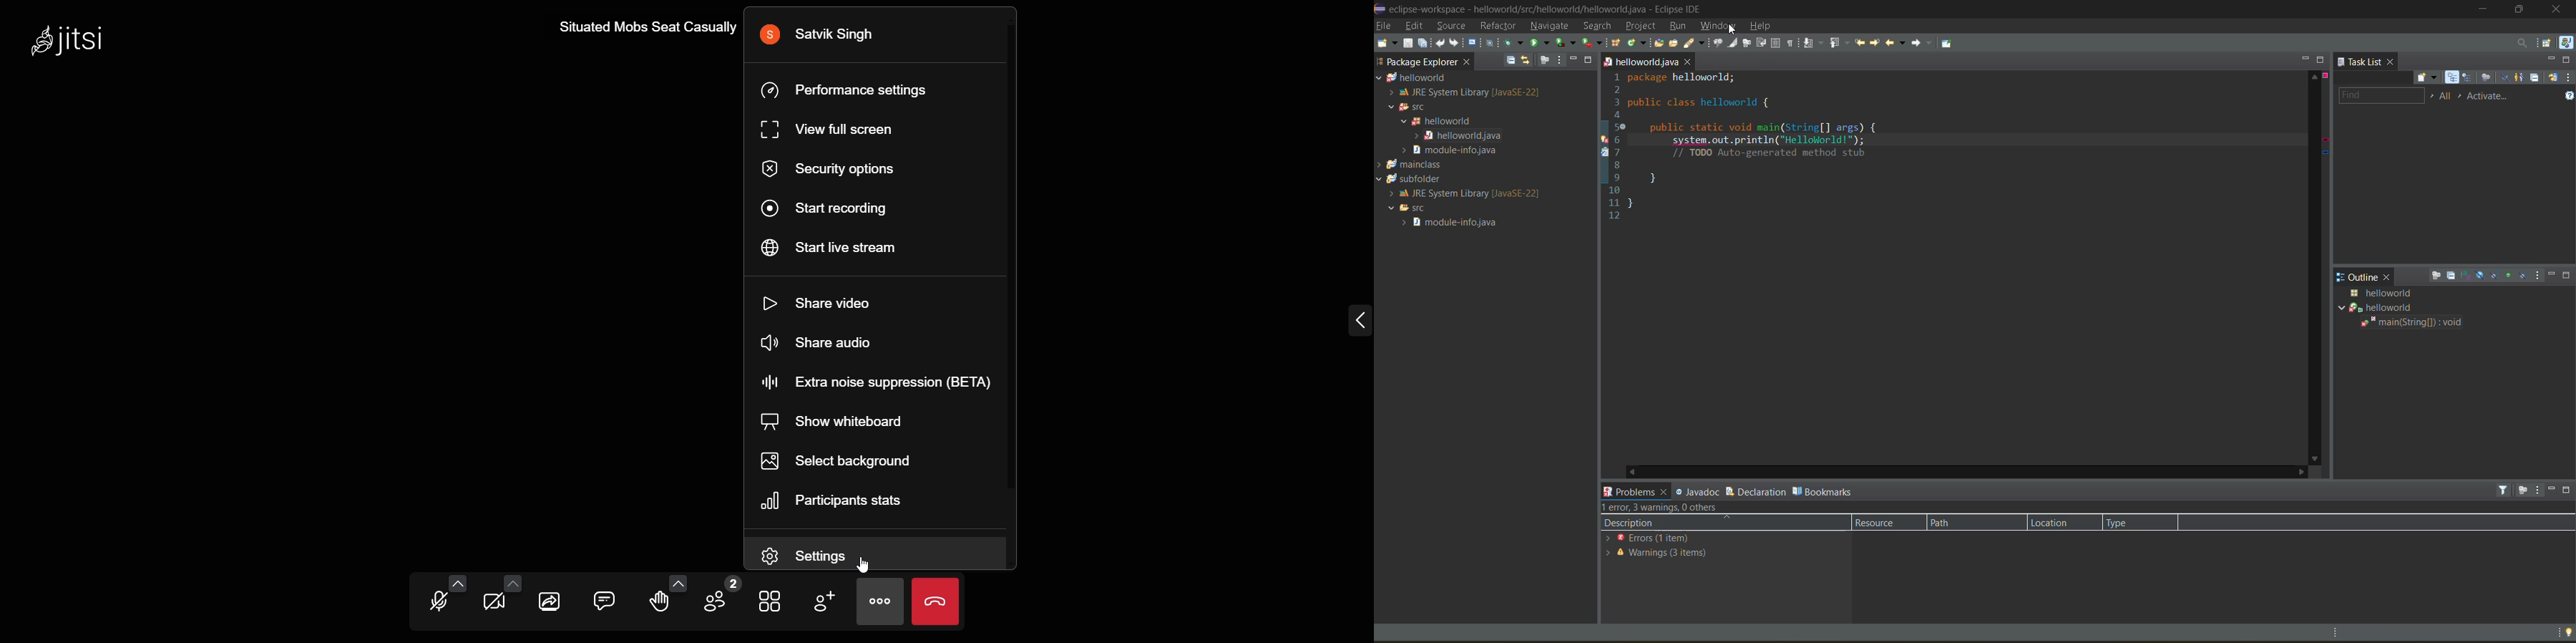  Describe the element at coordinates (1641, 26) in the screenshot. I see `project` at that location.